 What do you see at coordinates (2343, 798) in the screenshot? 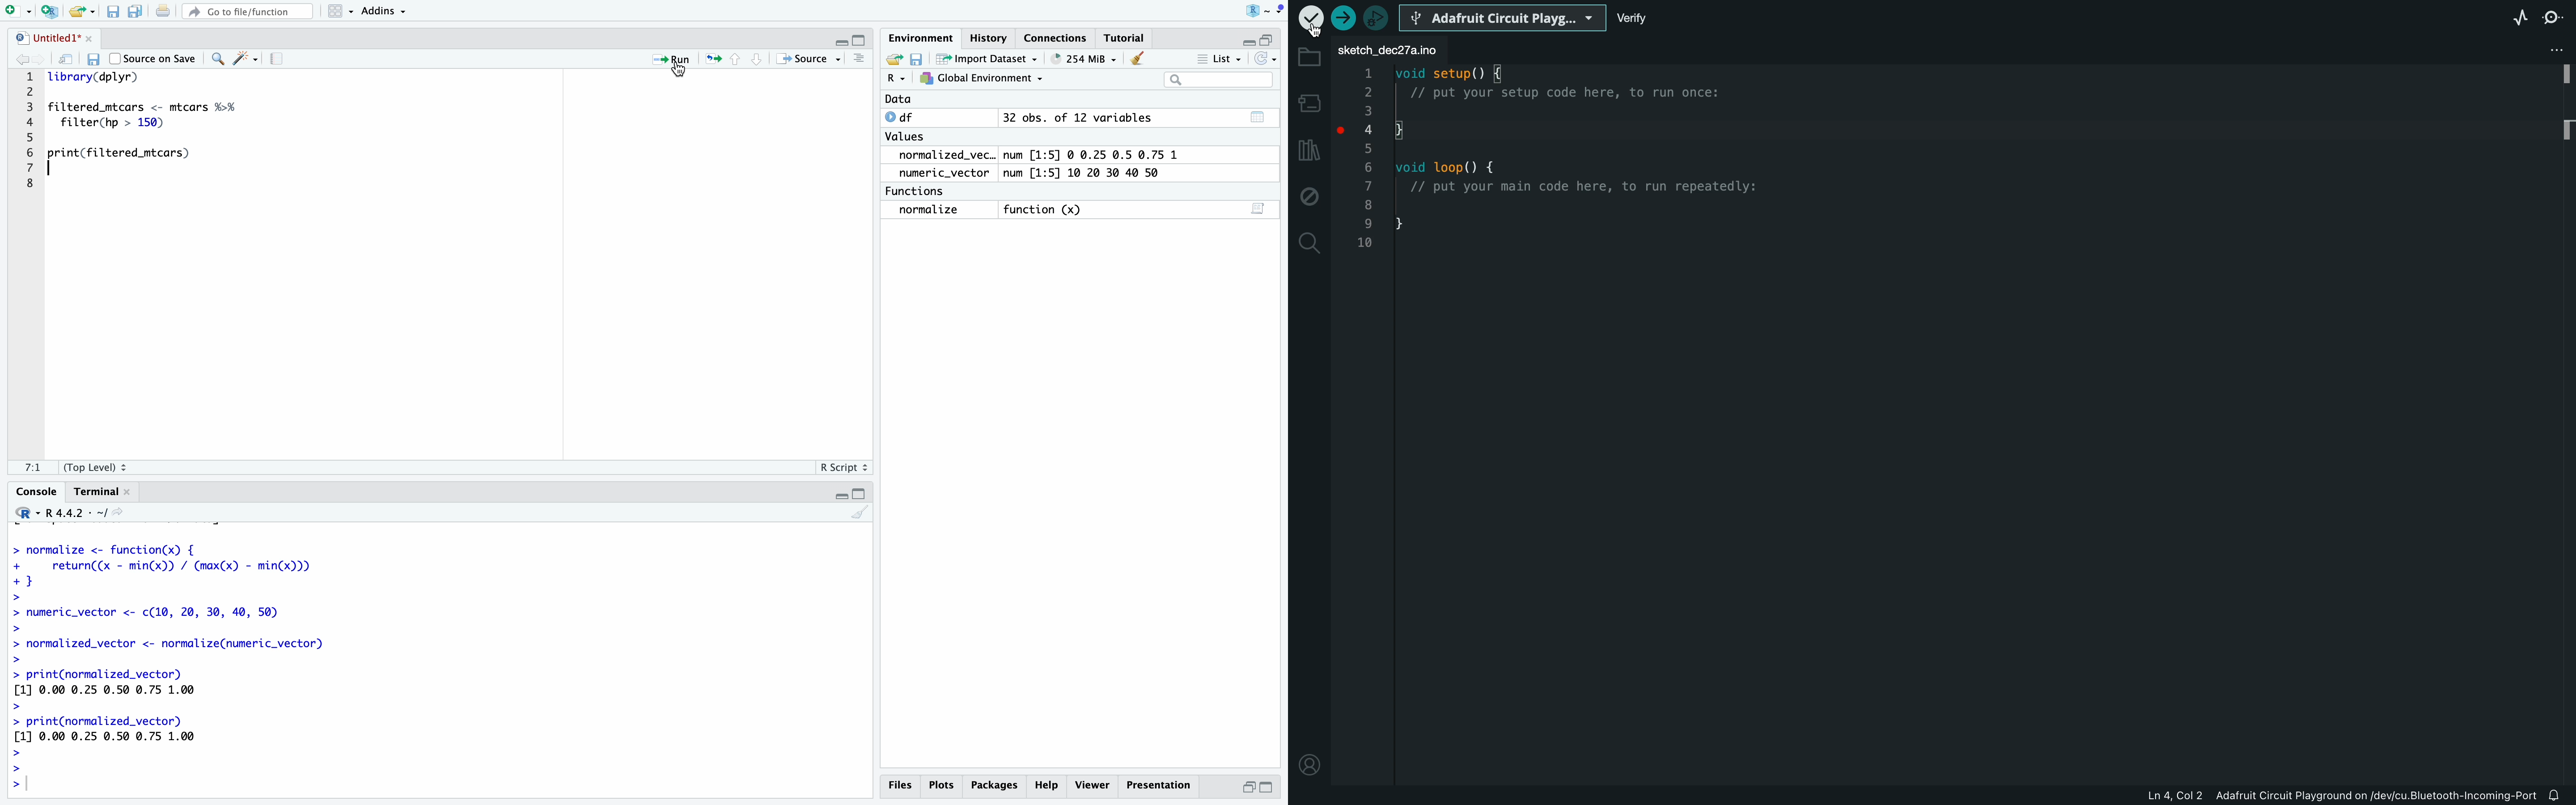
I see `file information` at bounding box center [2343, 798].